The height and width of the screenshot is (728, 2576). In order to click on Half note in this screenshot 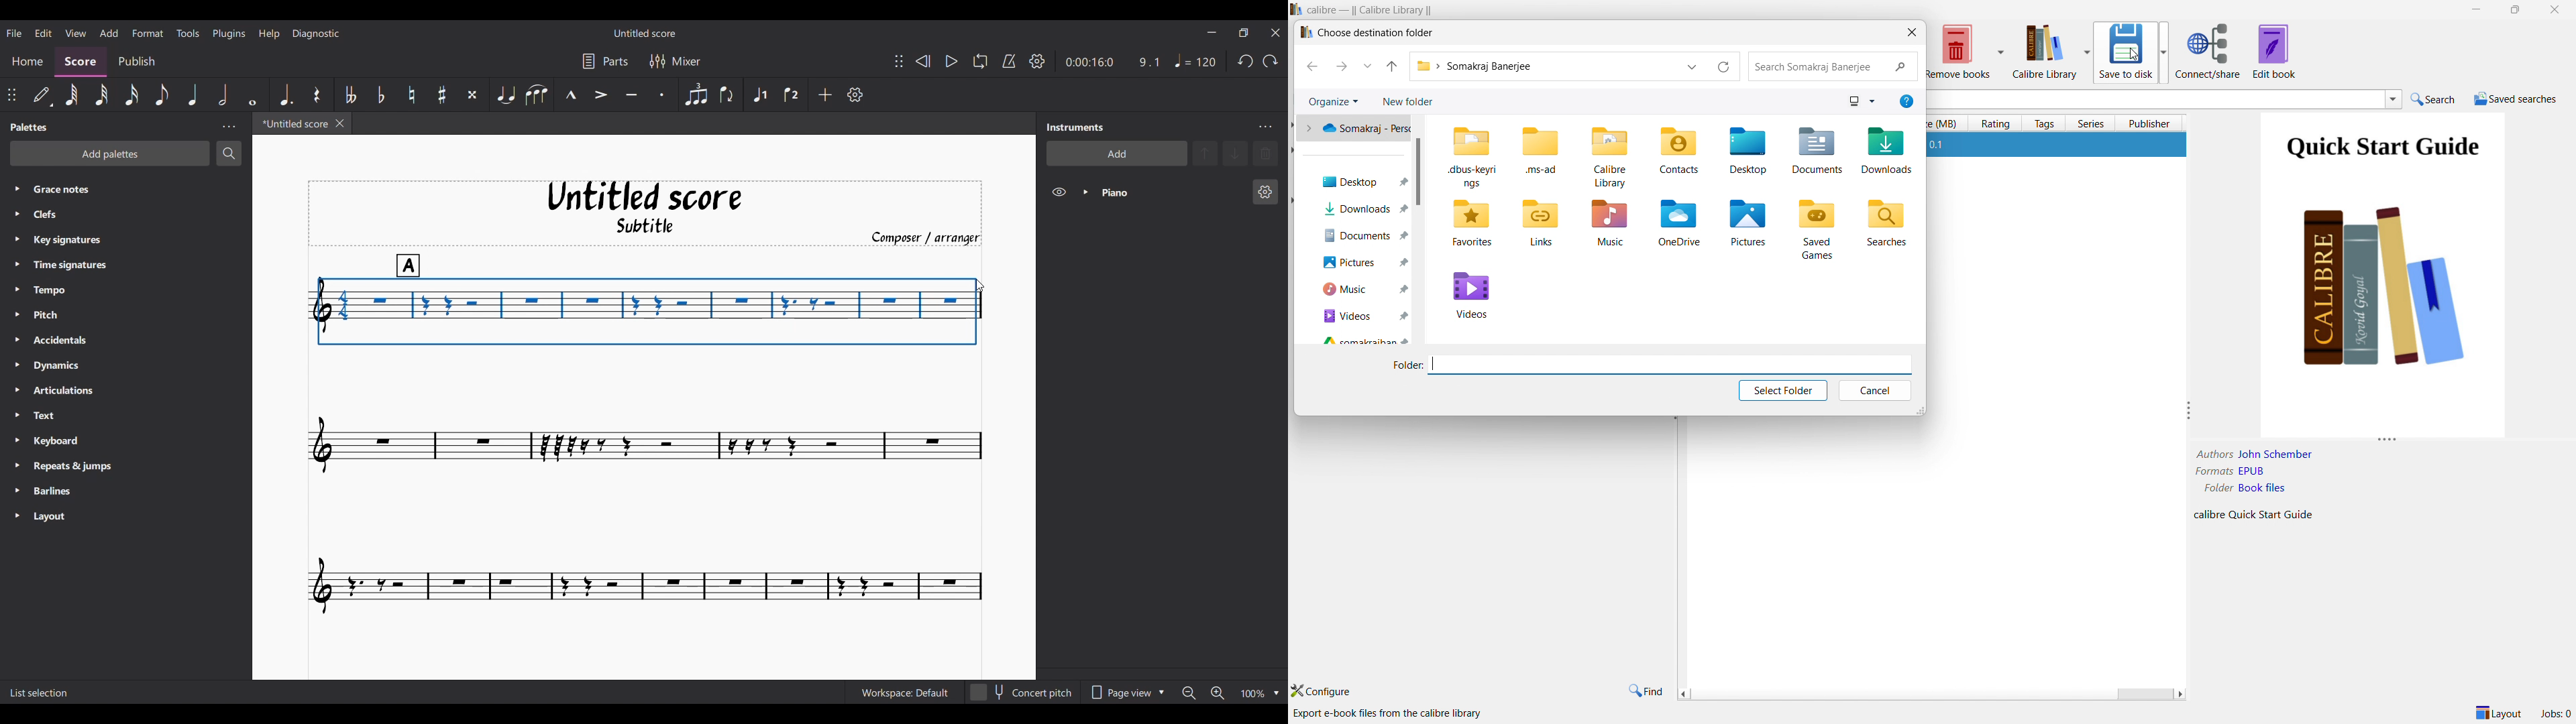, I will do `click(222, 95)`.